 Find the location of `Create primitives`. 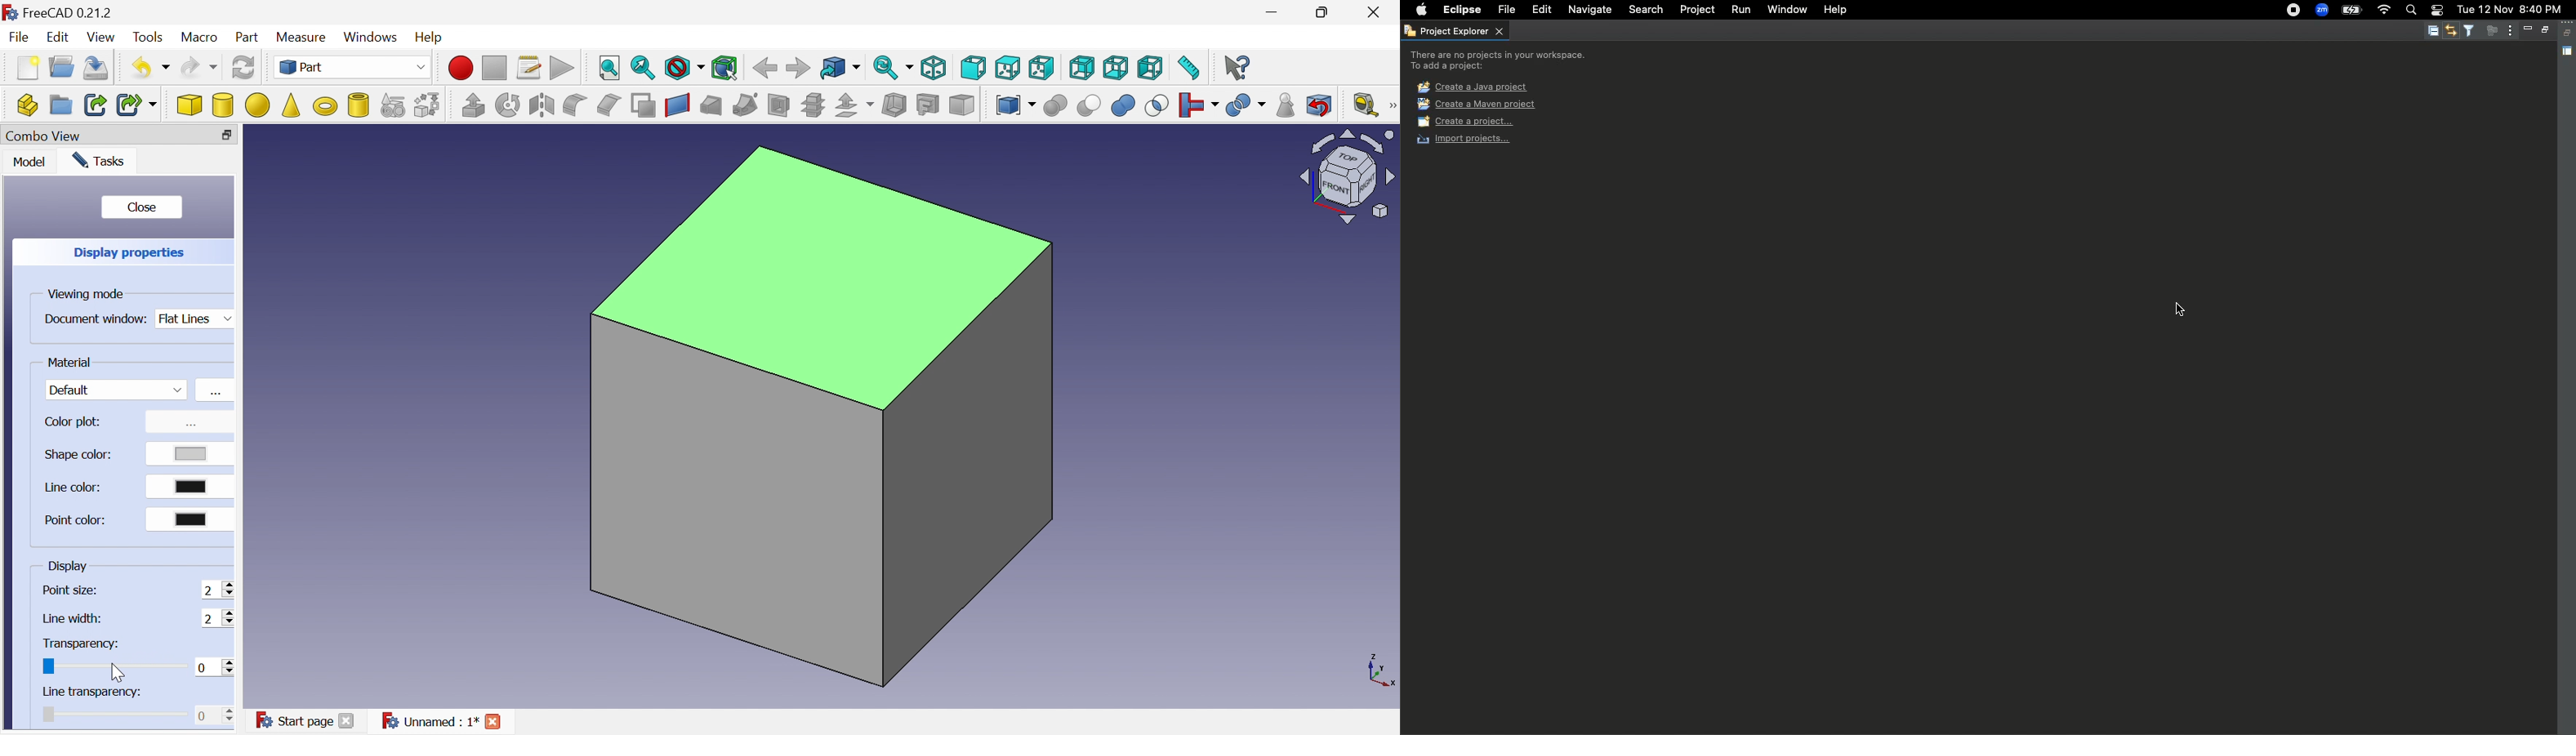

Create primitives is located at coordinates (394, 104).